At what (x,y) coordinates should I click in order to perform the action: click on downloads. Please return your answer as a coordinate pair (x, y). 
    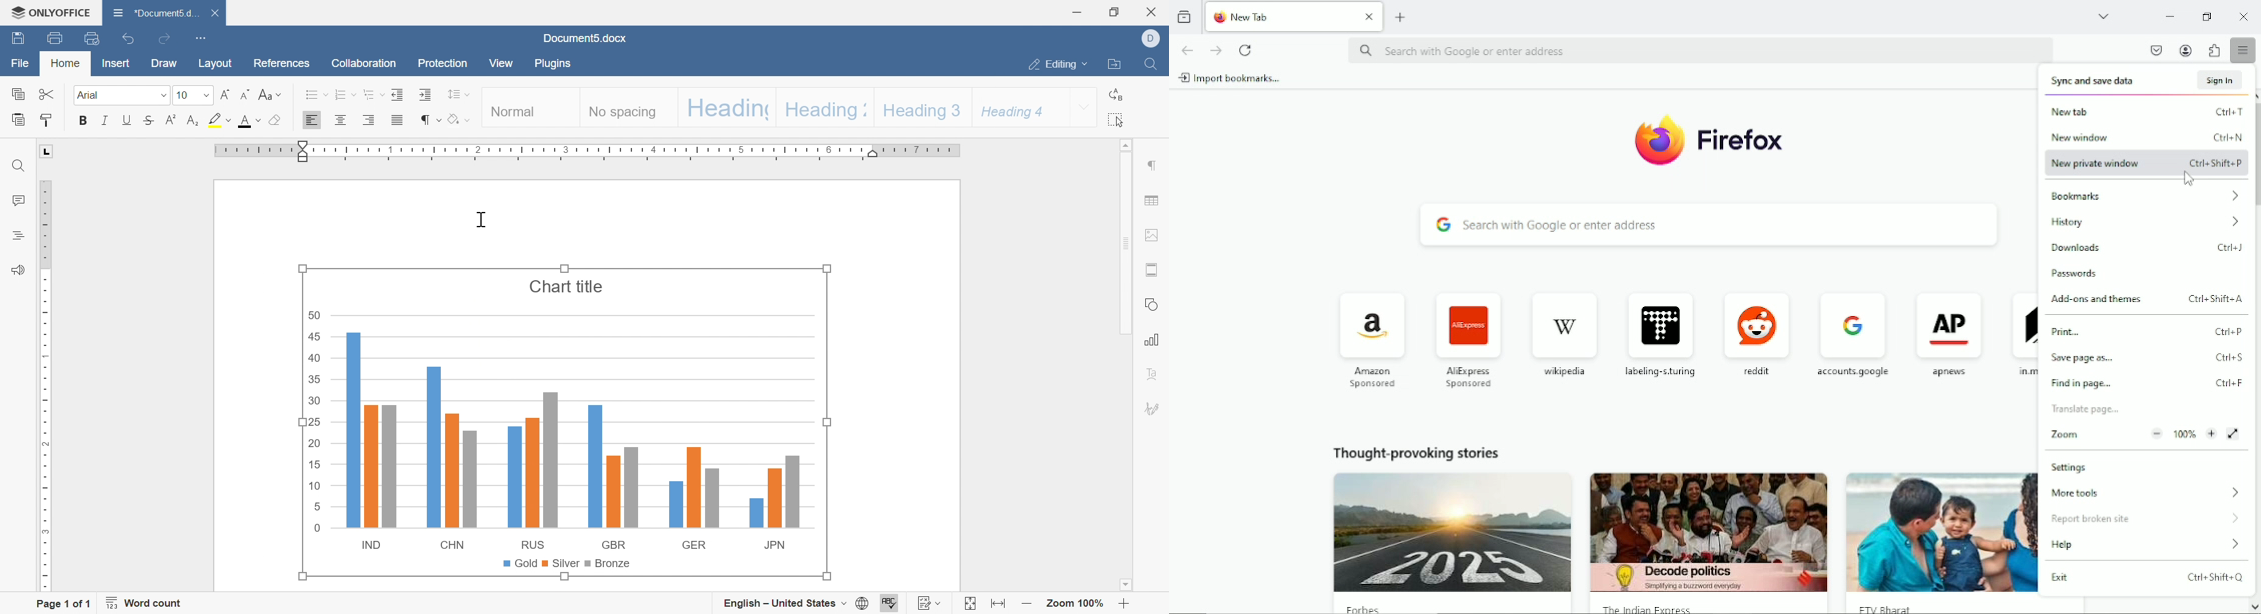
    Looking at the image, I should click on (2147, 248).